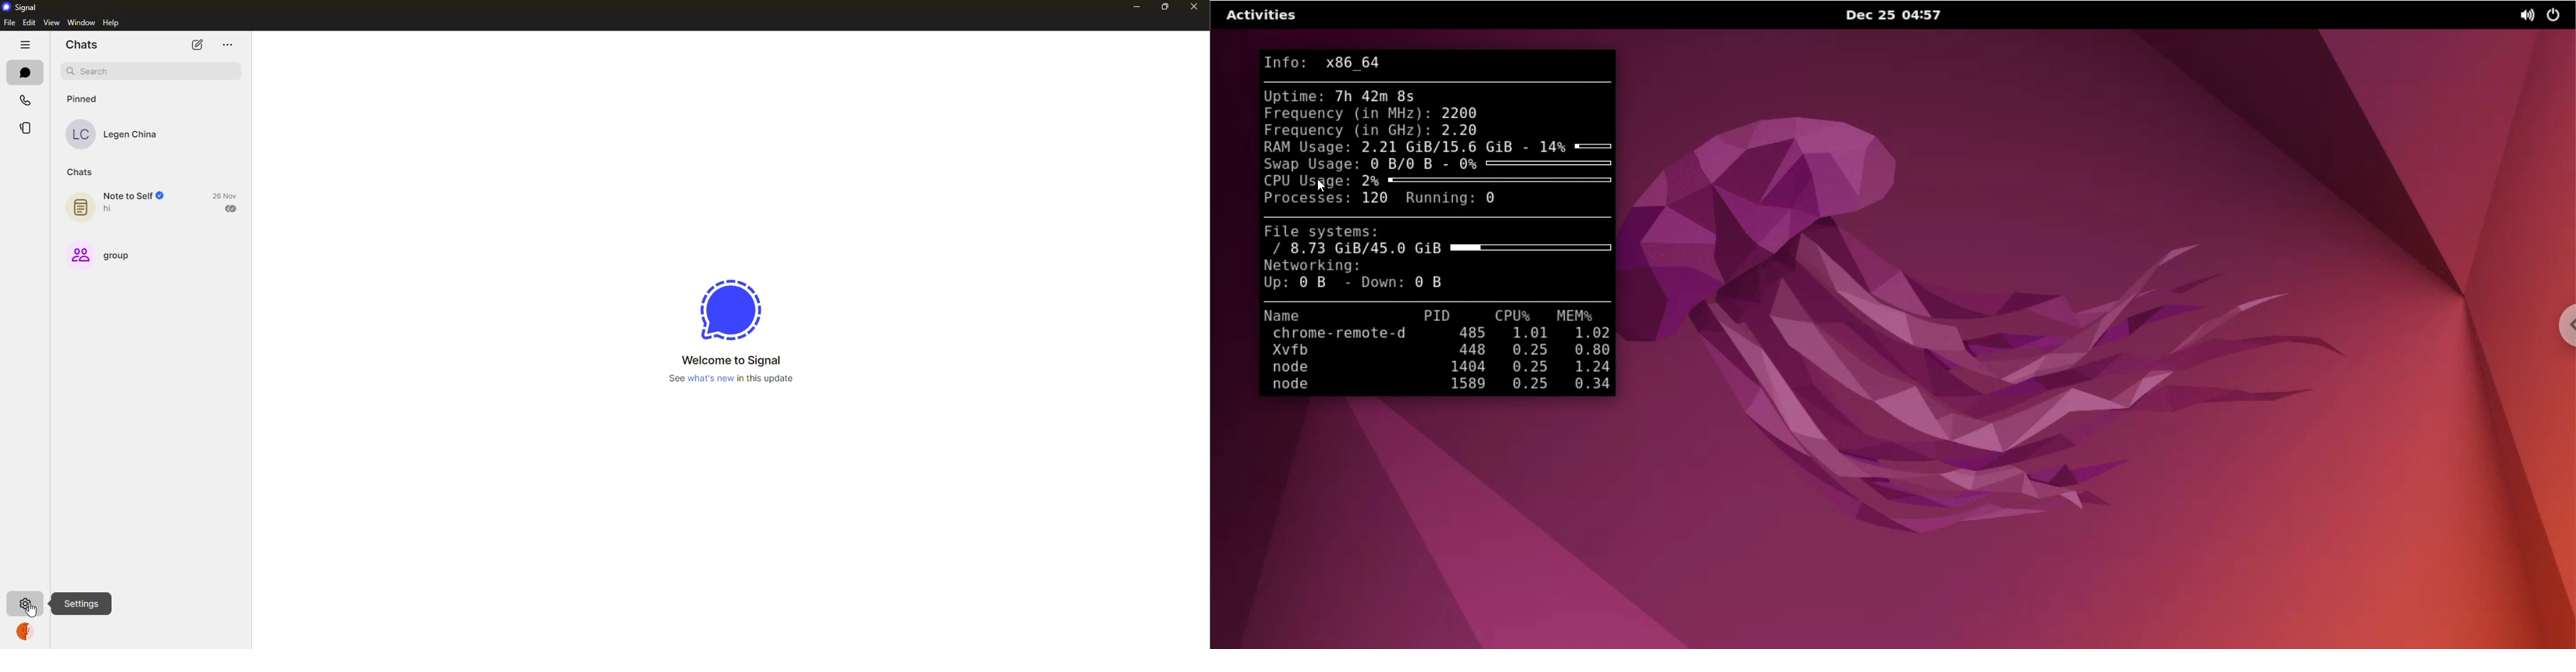 Image resolution: width=2576 pixels, height=672 pixels. I want to click on close, so click(1193, 8).